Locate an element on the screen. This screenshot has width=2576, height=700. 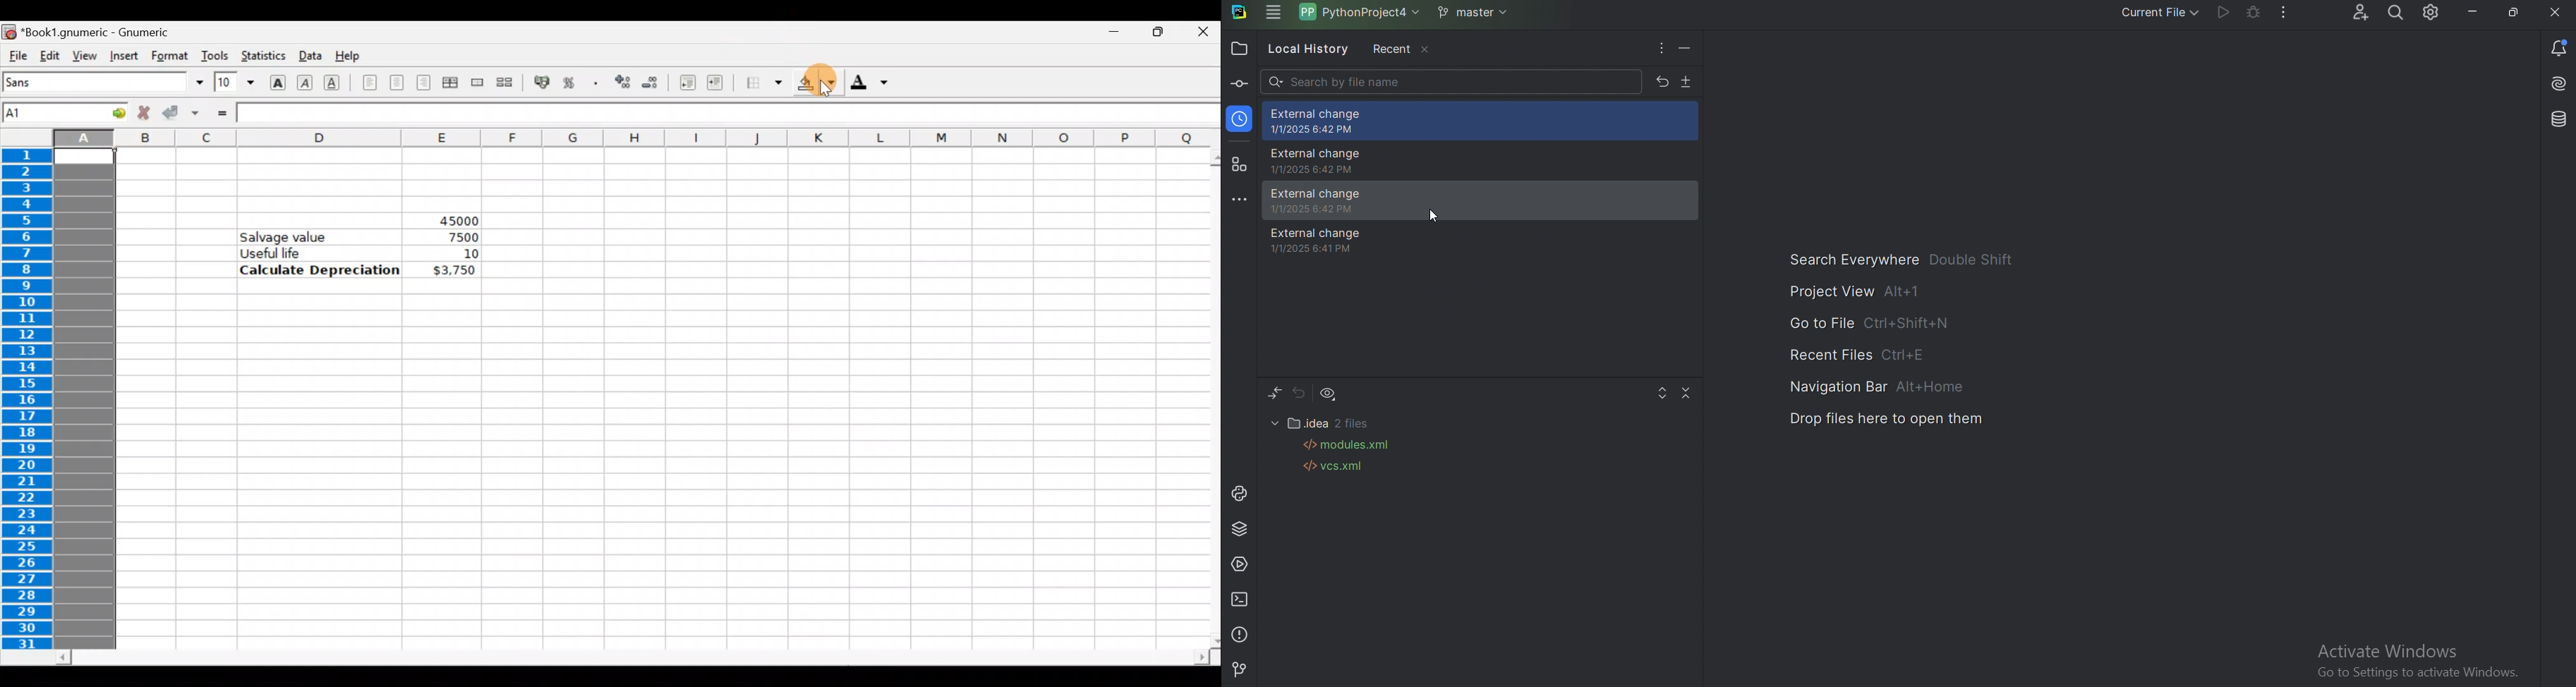
Show Diff is located at coordinates (1274, 394).